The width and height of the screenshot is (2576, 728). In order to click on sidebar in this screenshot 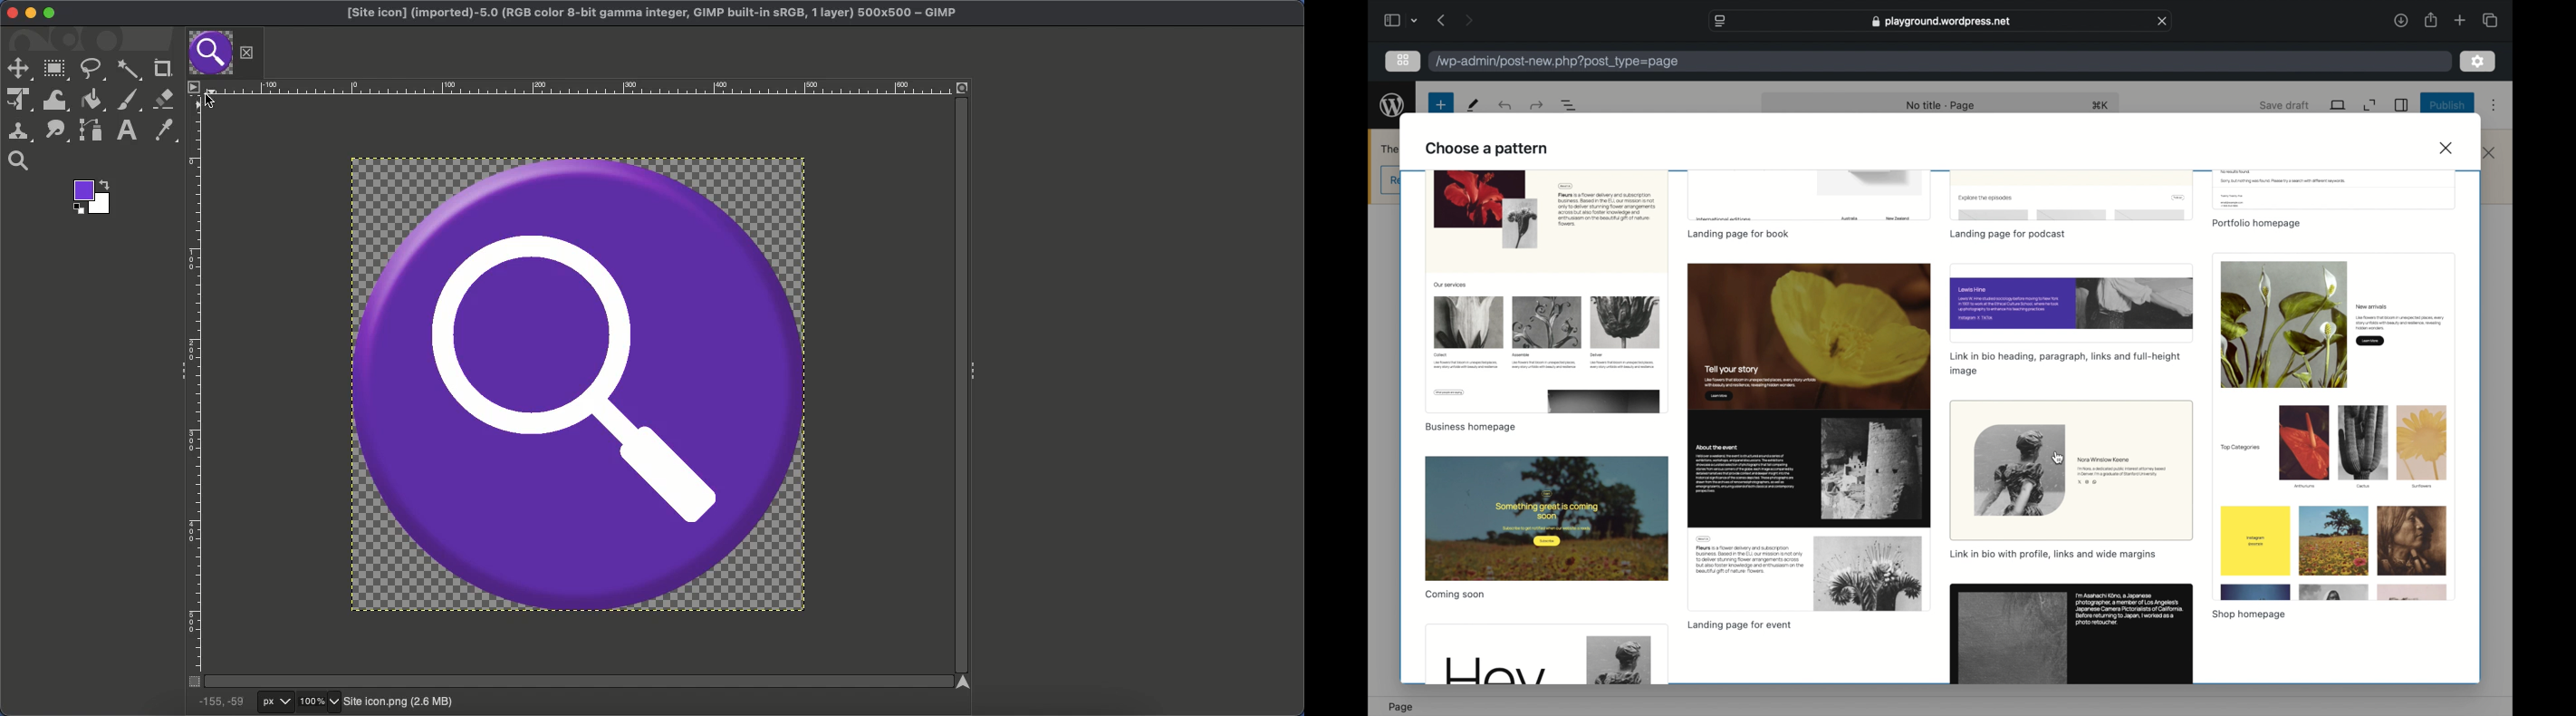, I will do `click(2402, 105)`.